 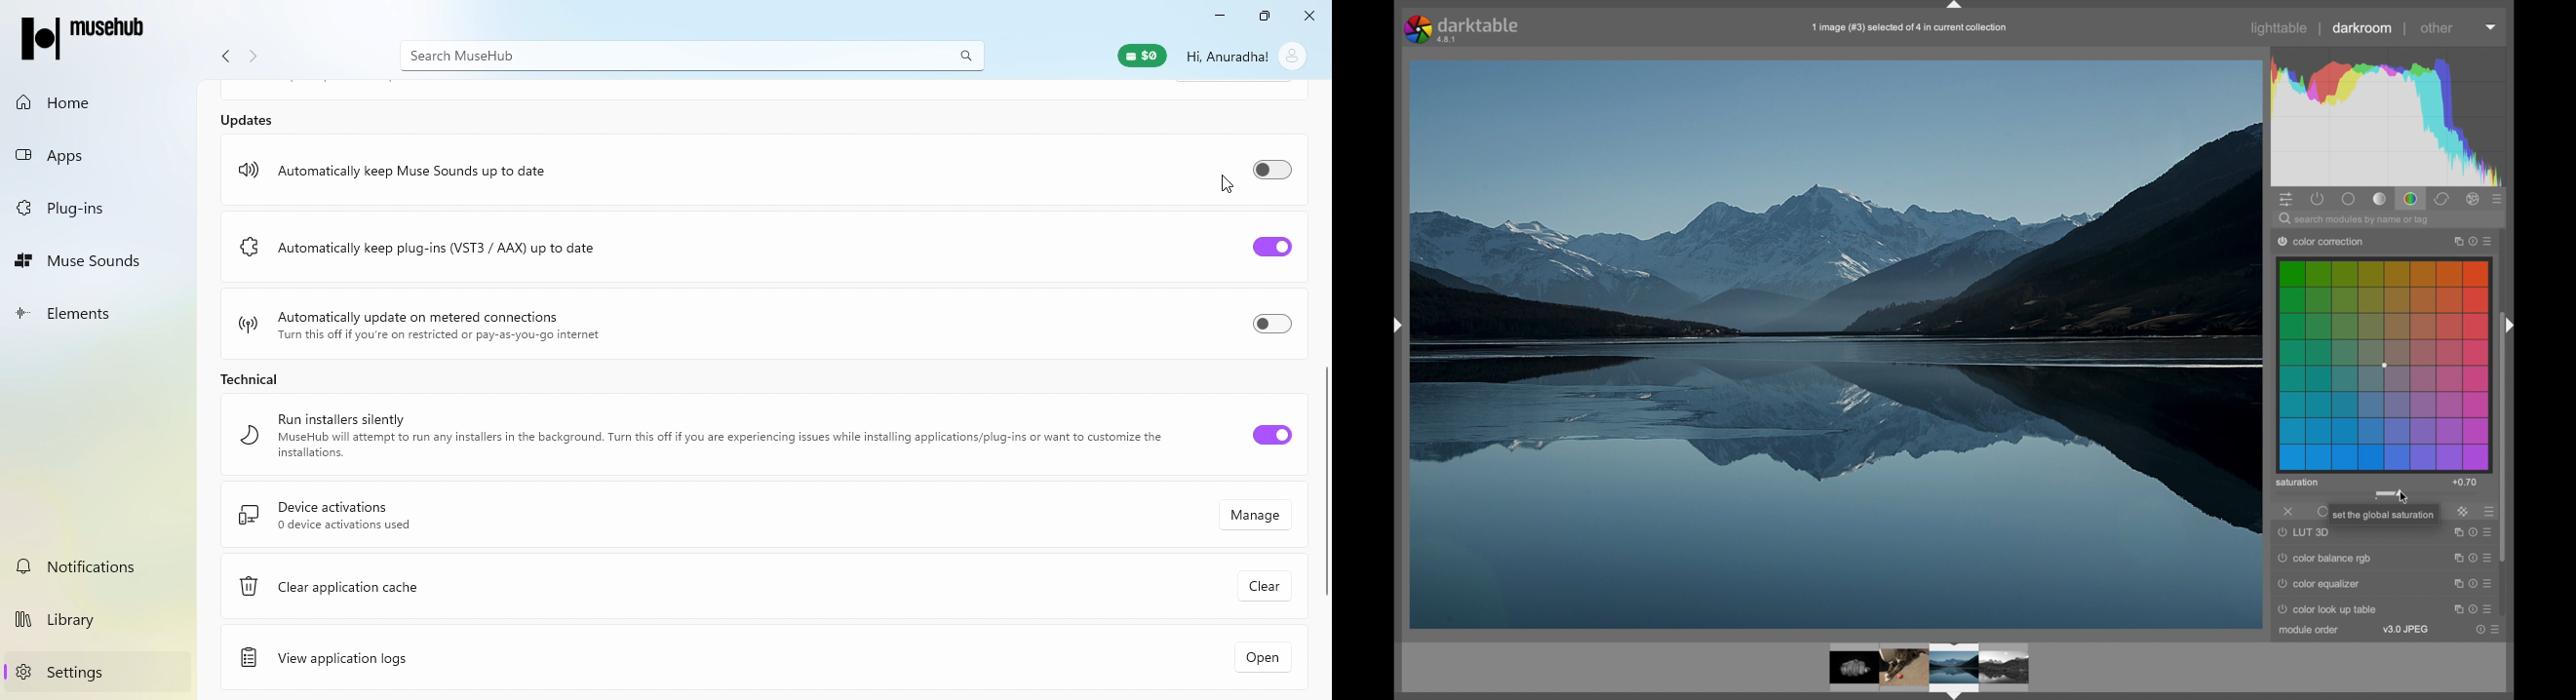 What do you see at coordinates (2363, 29) in the screenshot?
I see `darkroom` at bounding box center [2363, 29].